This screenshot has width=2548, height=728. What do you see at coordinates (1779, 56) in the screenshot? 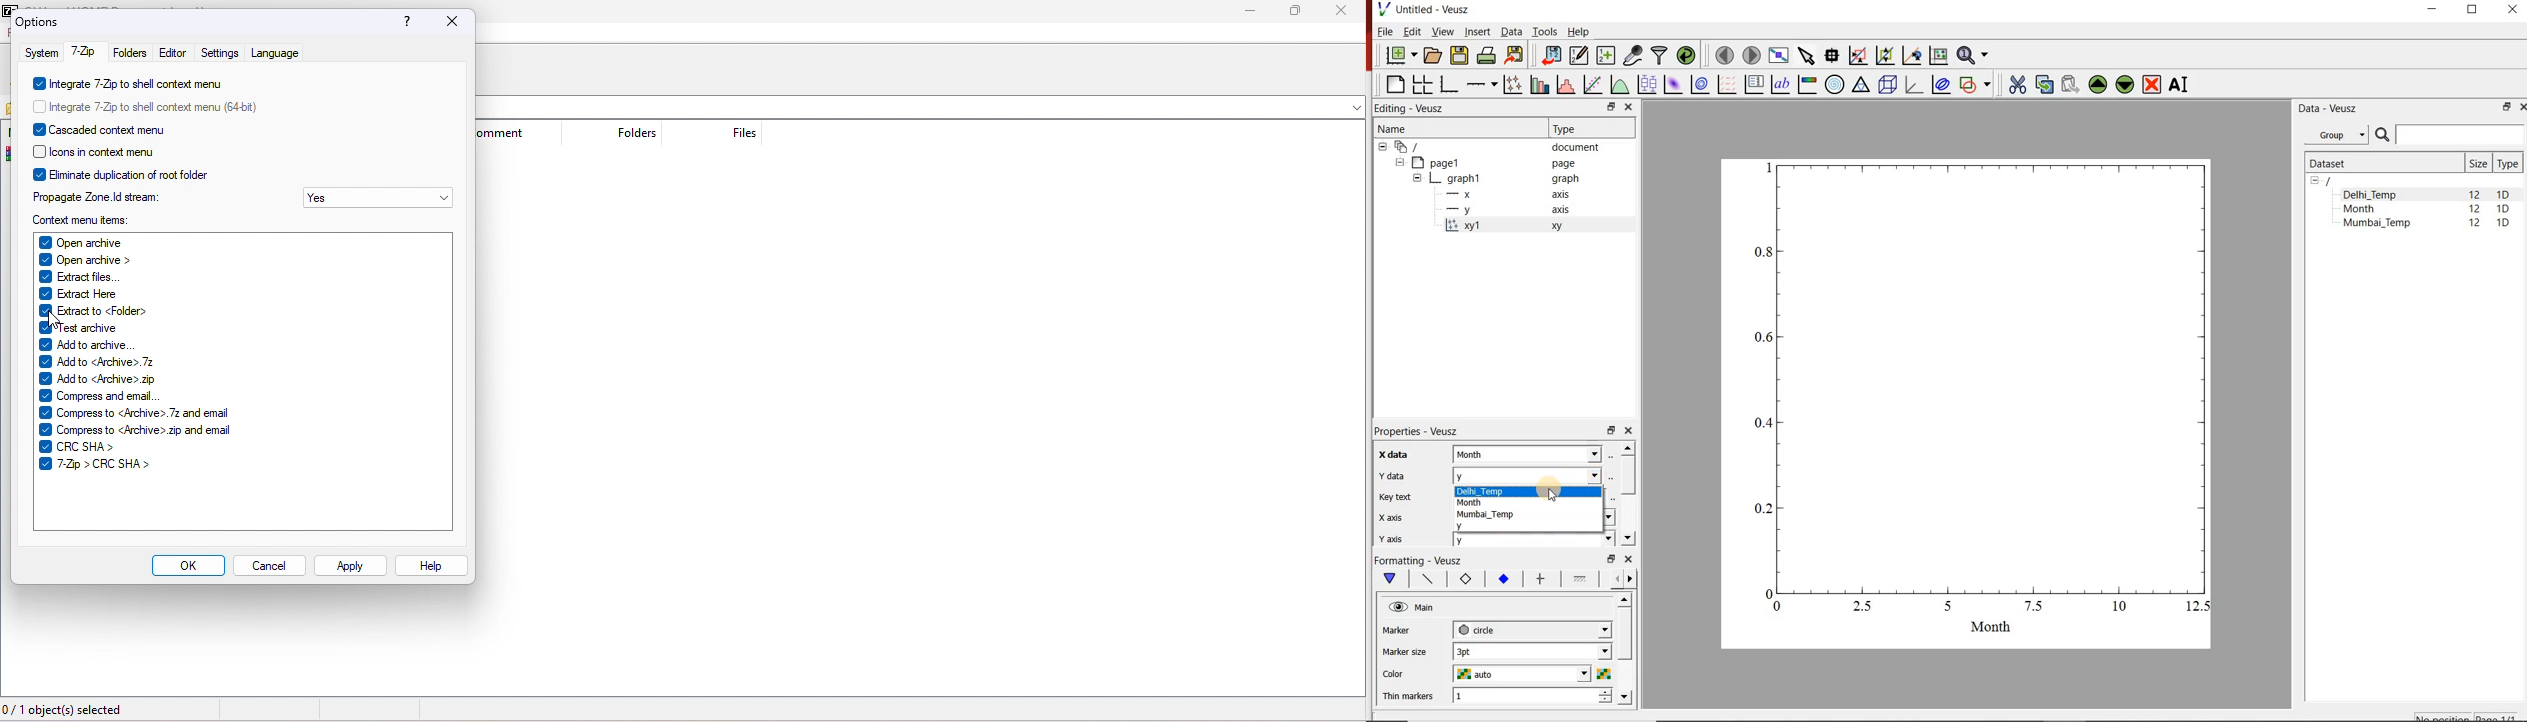
I see `view plot full screen` at bounding box center [1779, 56].